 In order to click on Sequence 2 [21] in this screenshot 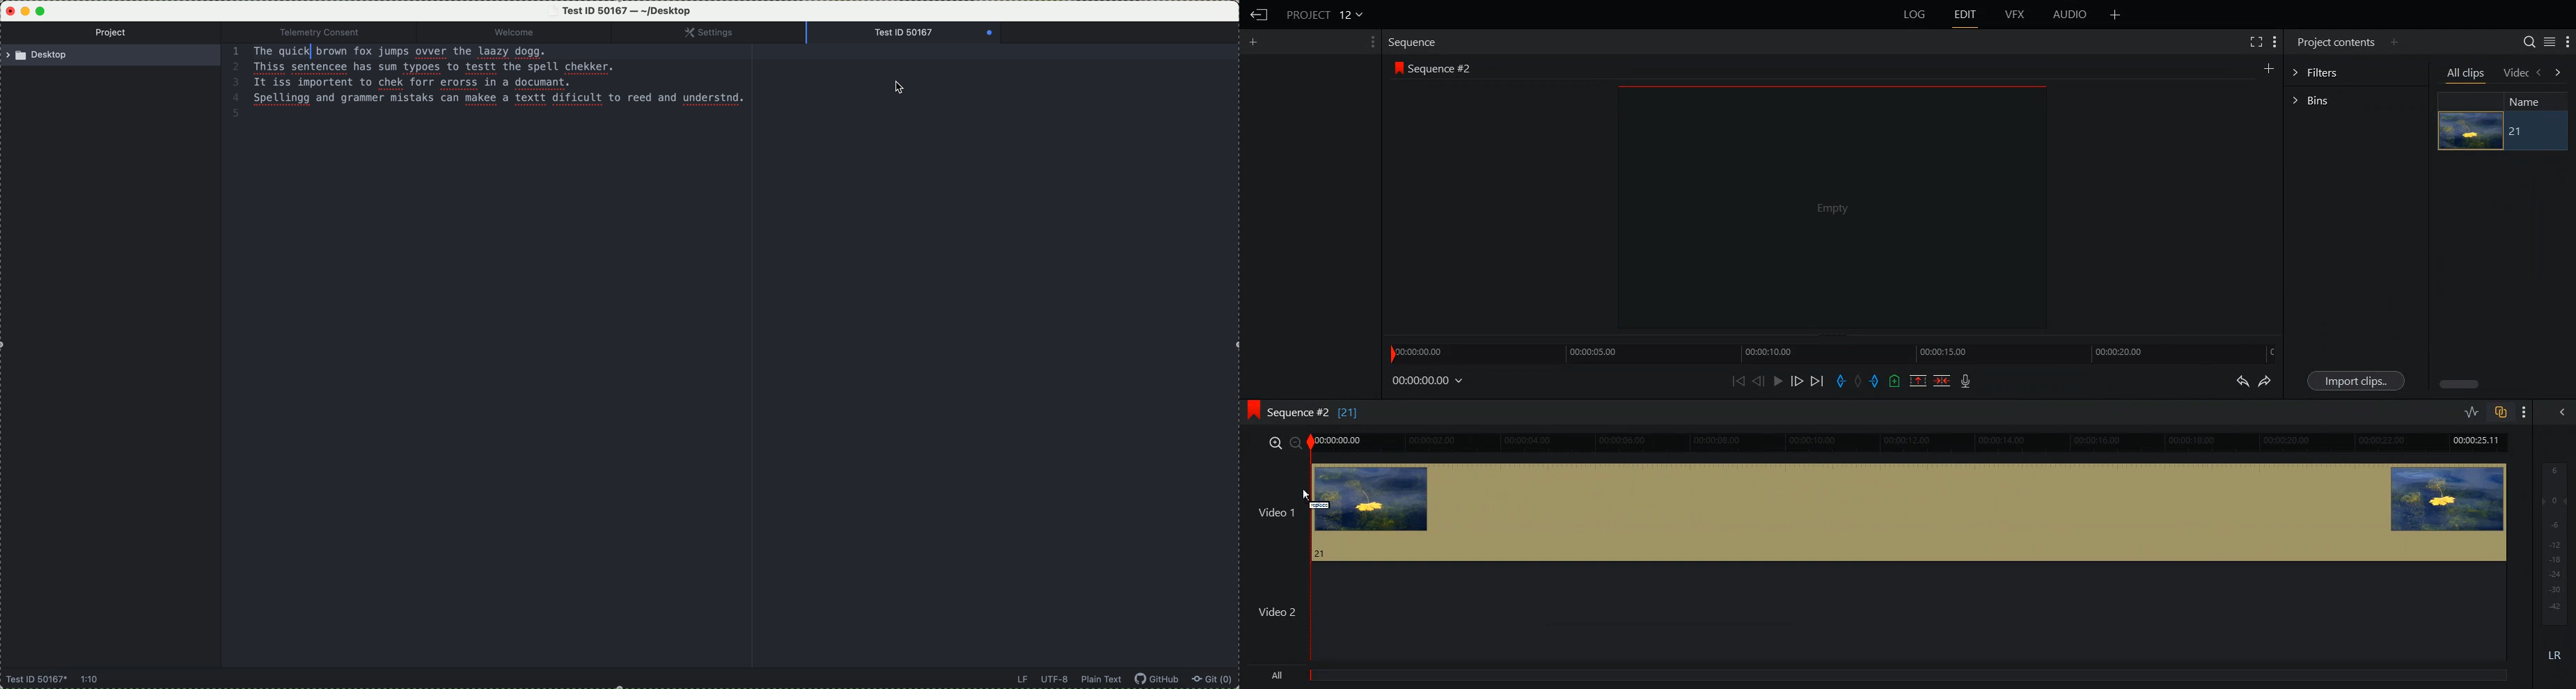, I will do `click(1322, 414)`.